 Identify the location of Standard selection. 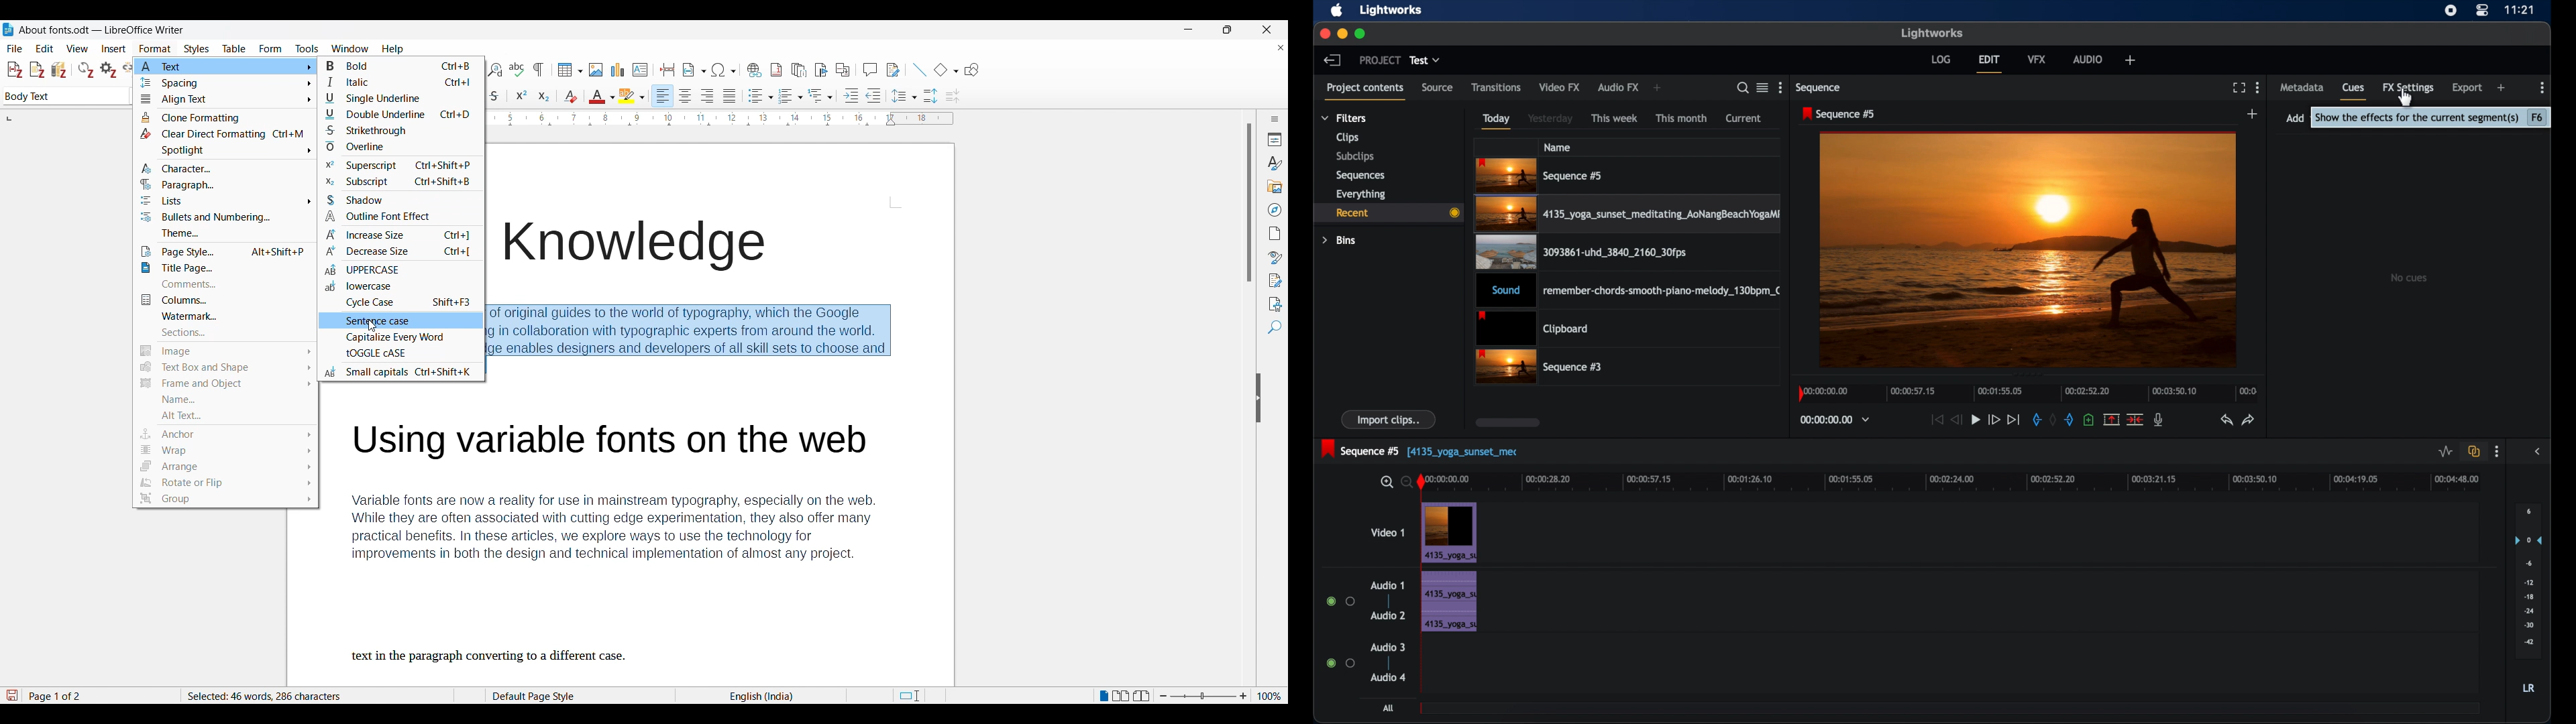
(908, 696).